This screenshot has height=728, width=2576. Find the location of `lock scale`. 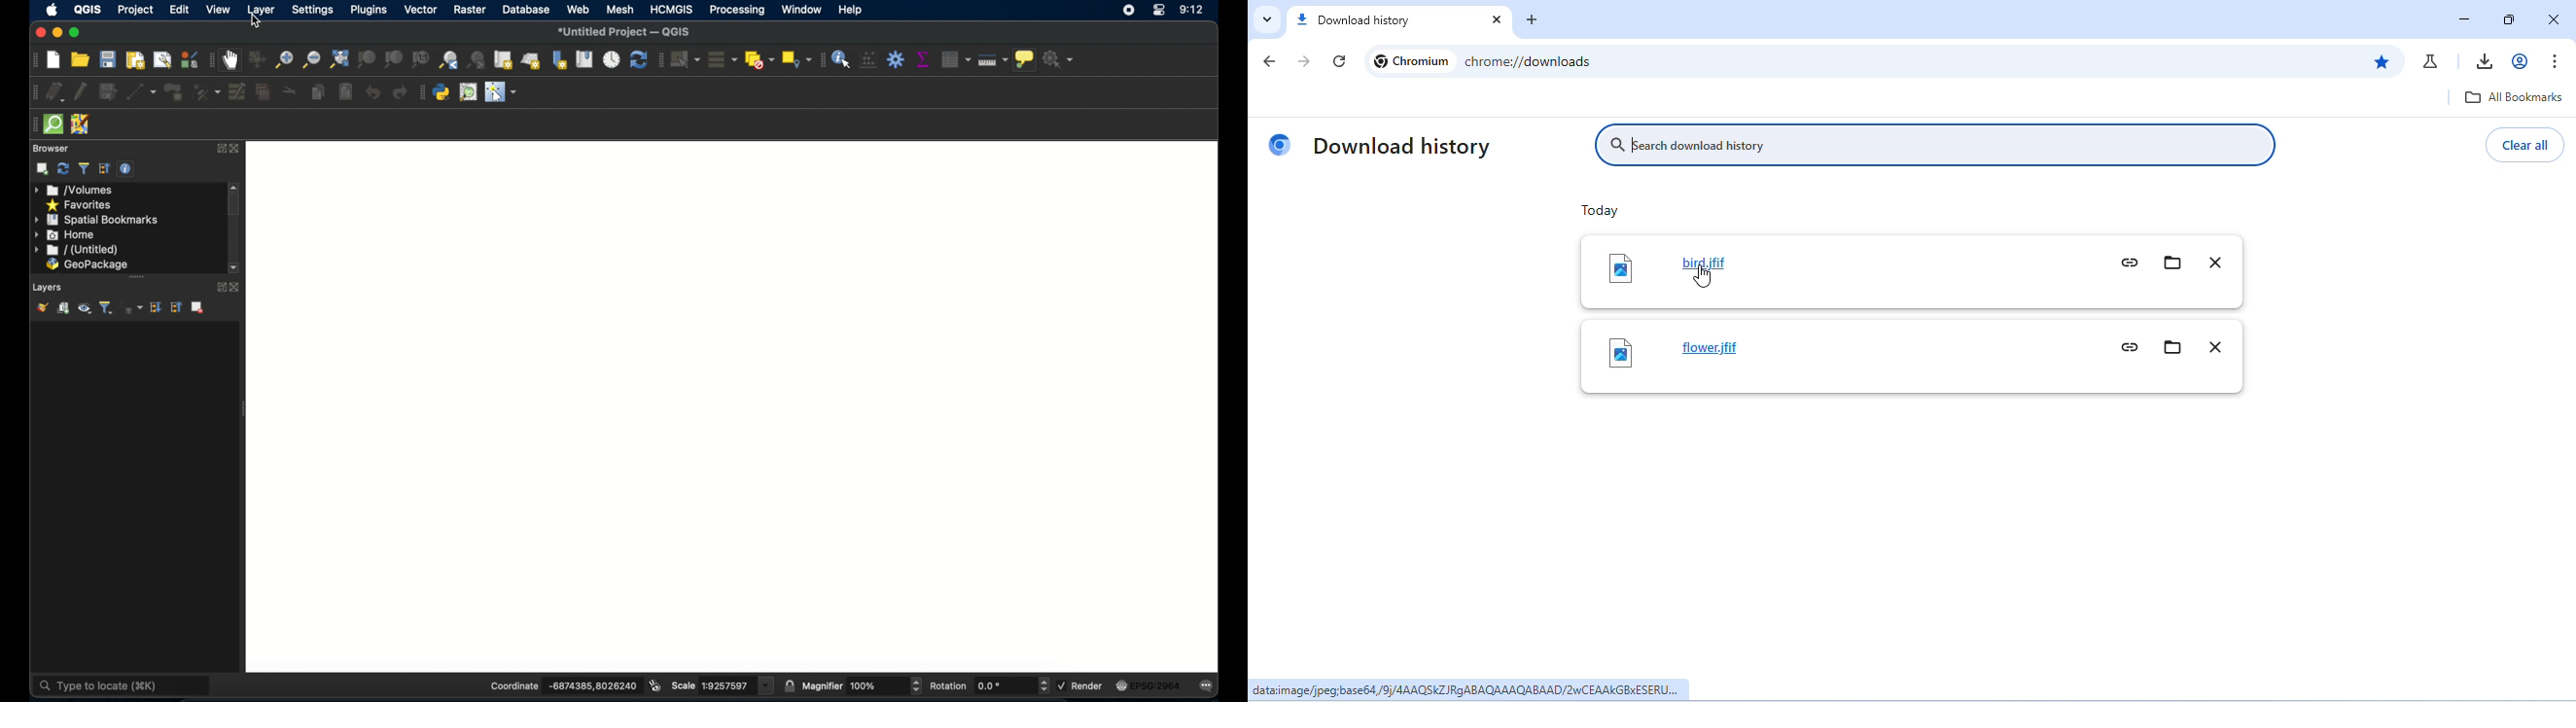

lock scale is located at coordinates (787, 685).